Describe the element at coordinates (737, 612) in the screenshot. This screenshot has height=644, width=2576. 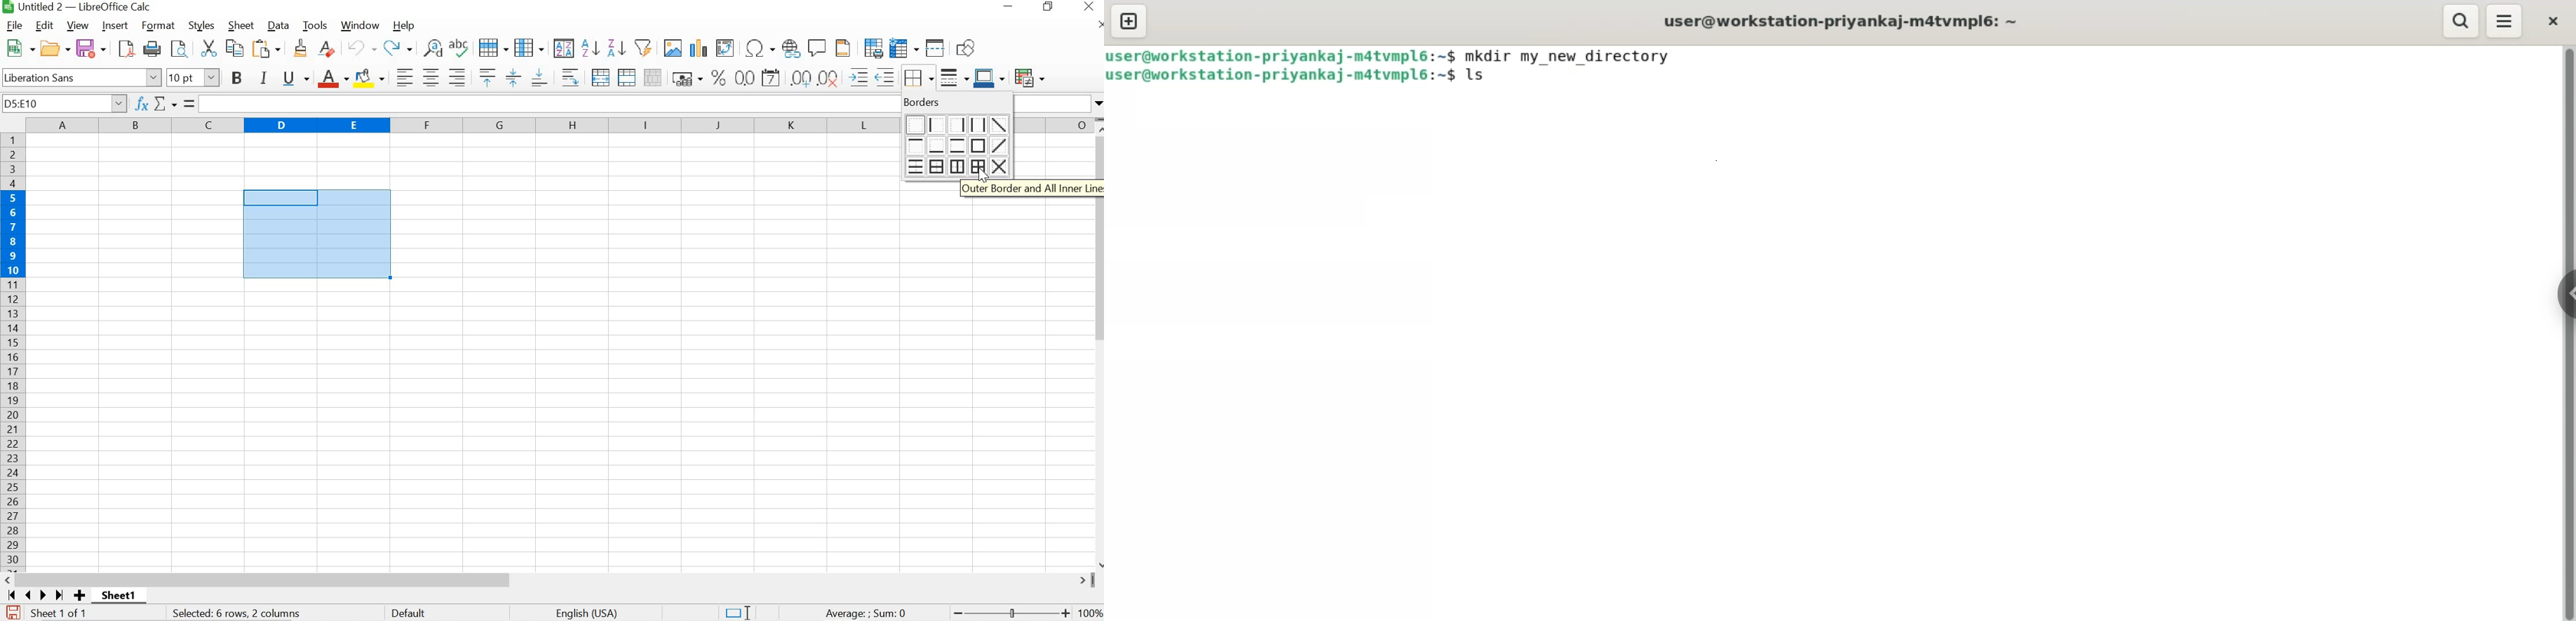
I see `selection mode` at that location.